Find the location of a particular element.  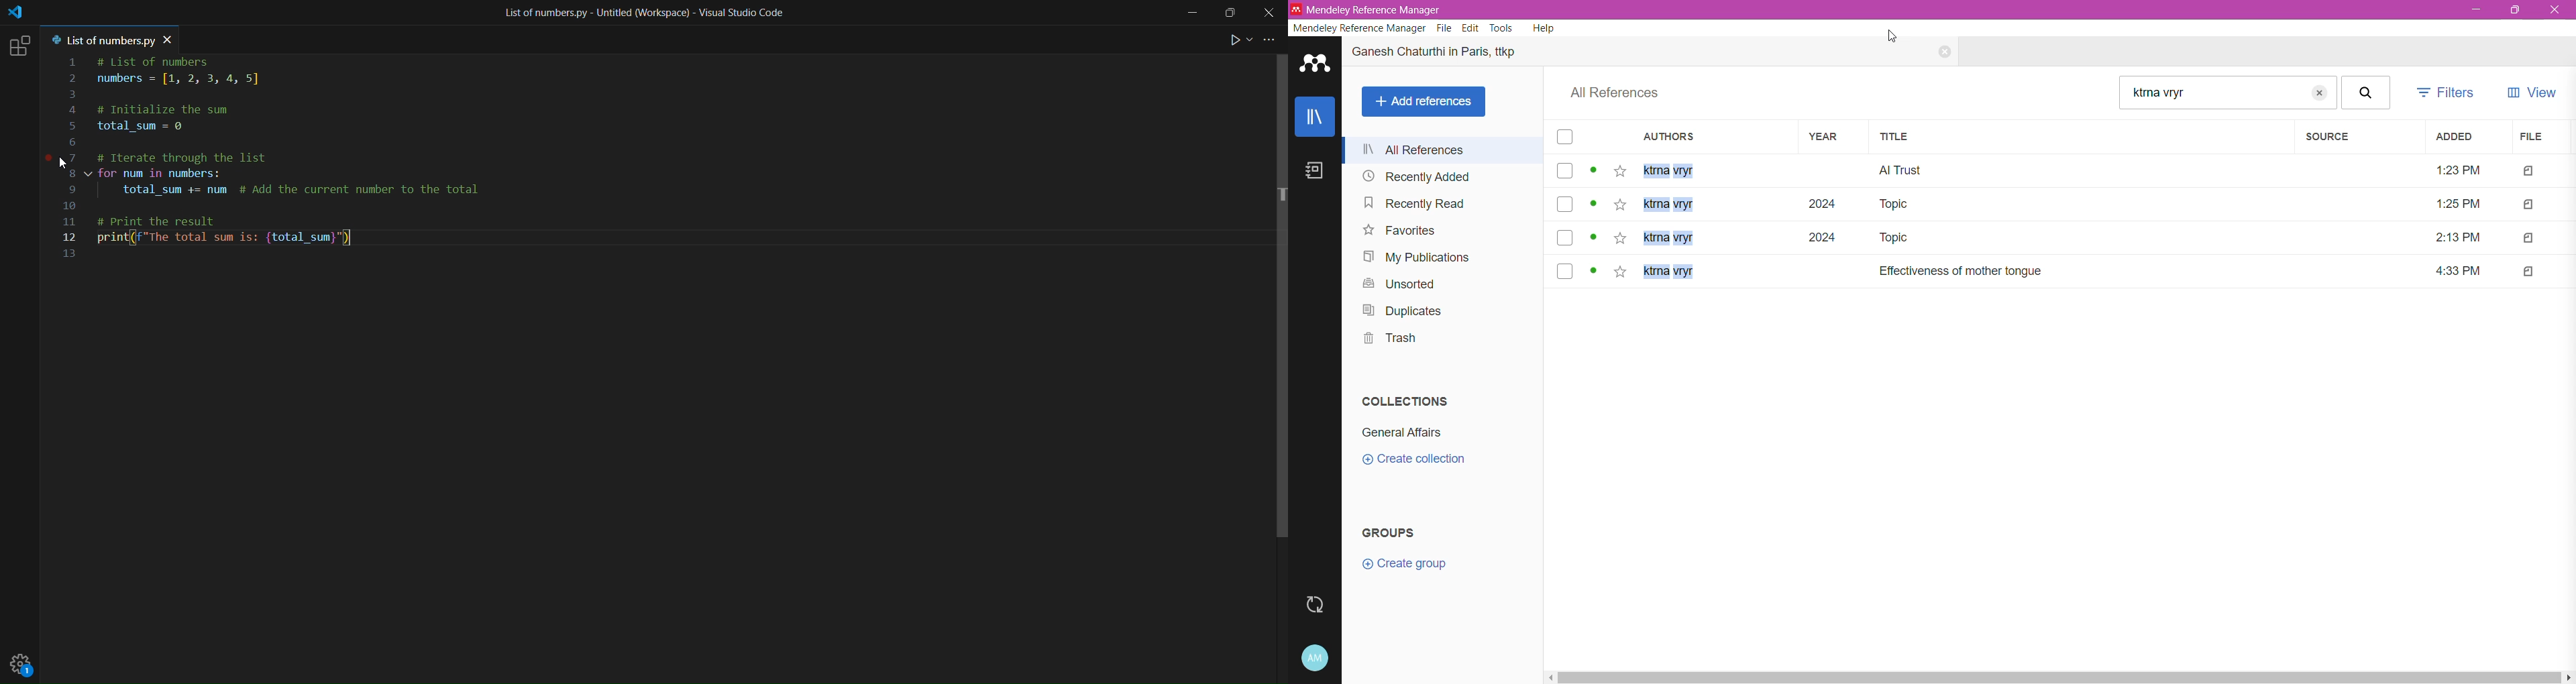

Click to Create Collection is located at coordinates (1414, 460).